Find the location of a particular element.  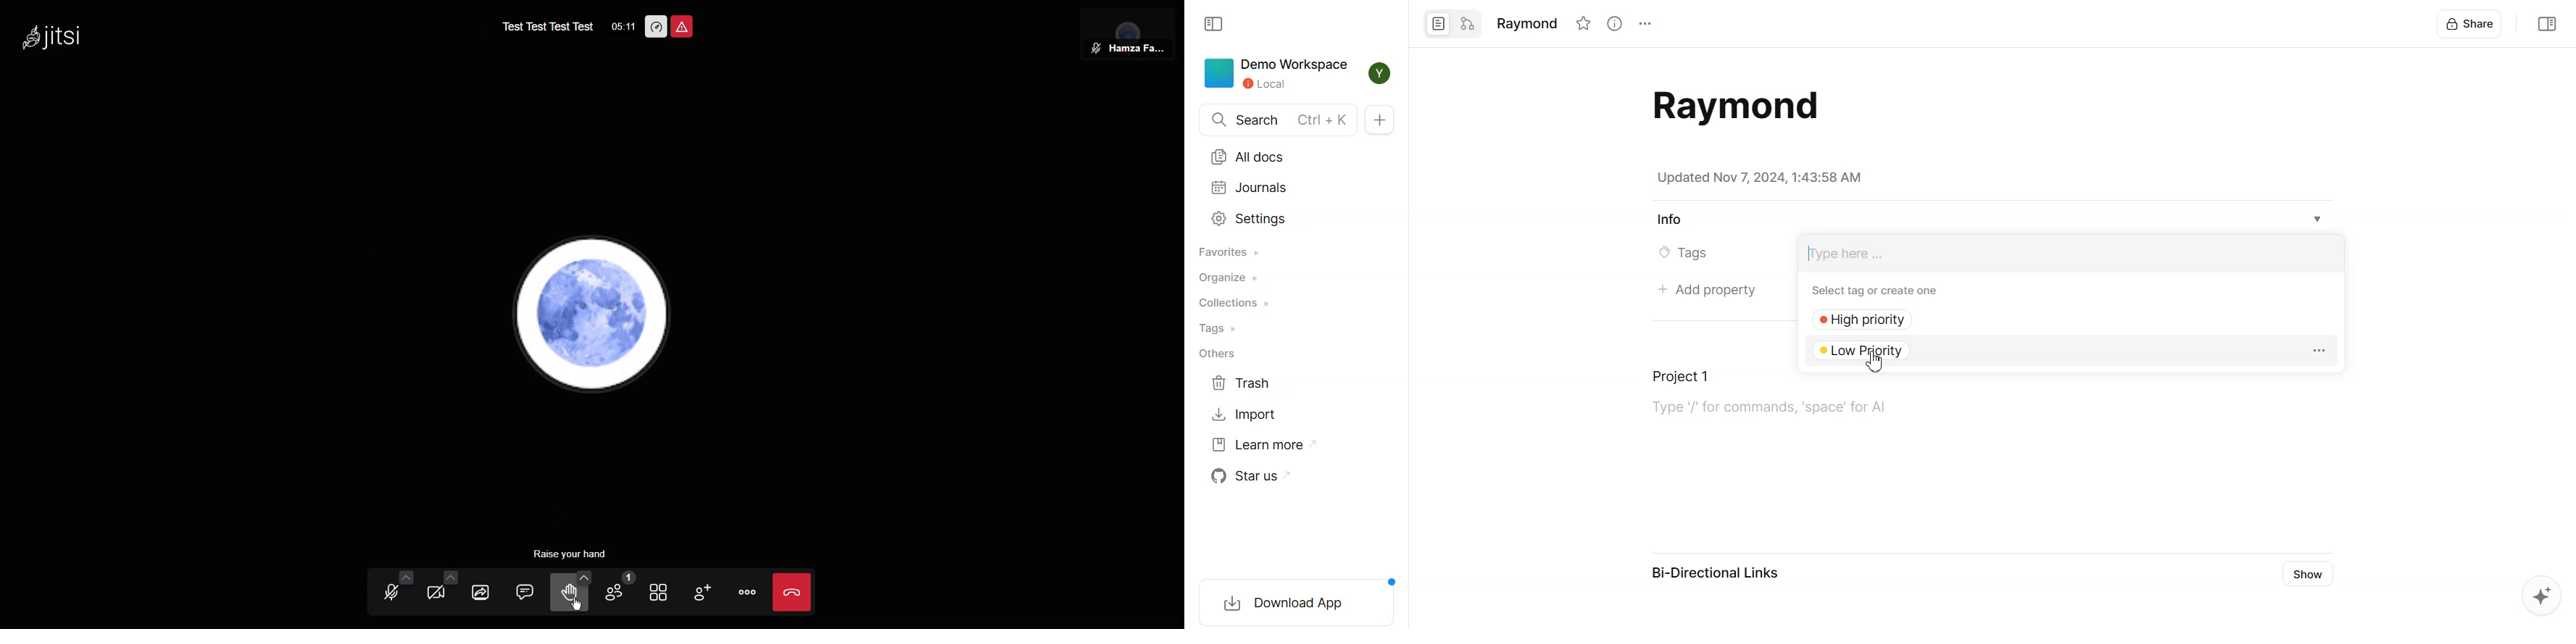

Vertical scrollbar is located at coordinates (2567, 314).